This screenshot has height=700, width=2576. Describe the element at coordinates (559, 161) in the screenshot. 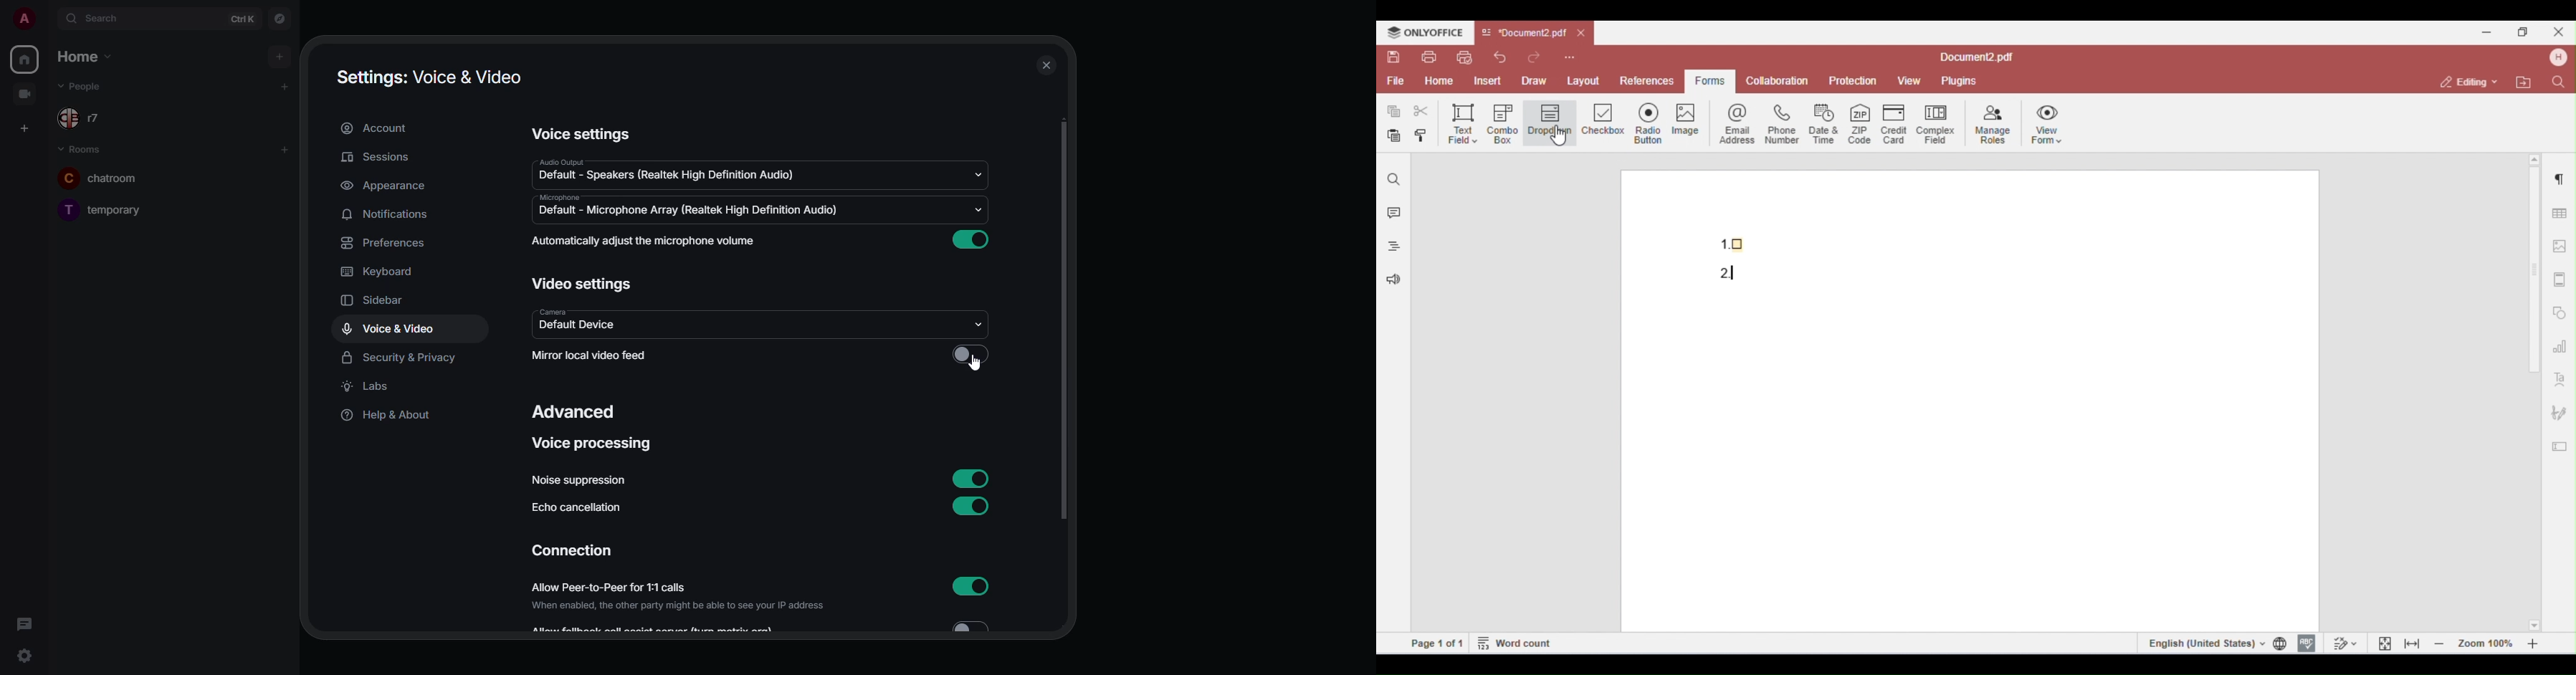

I see `audio output` at that location.